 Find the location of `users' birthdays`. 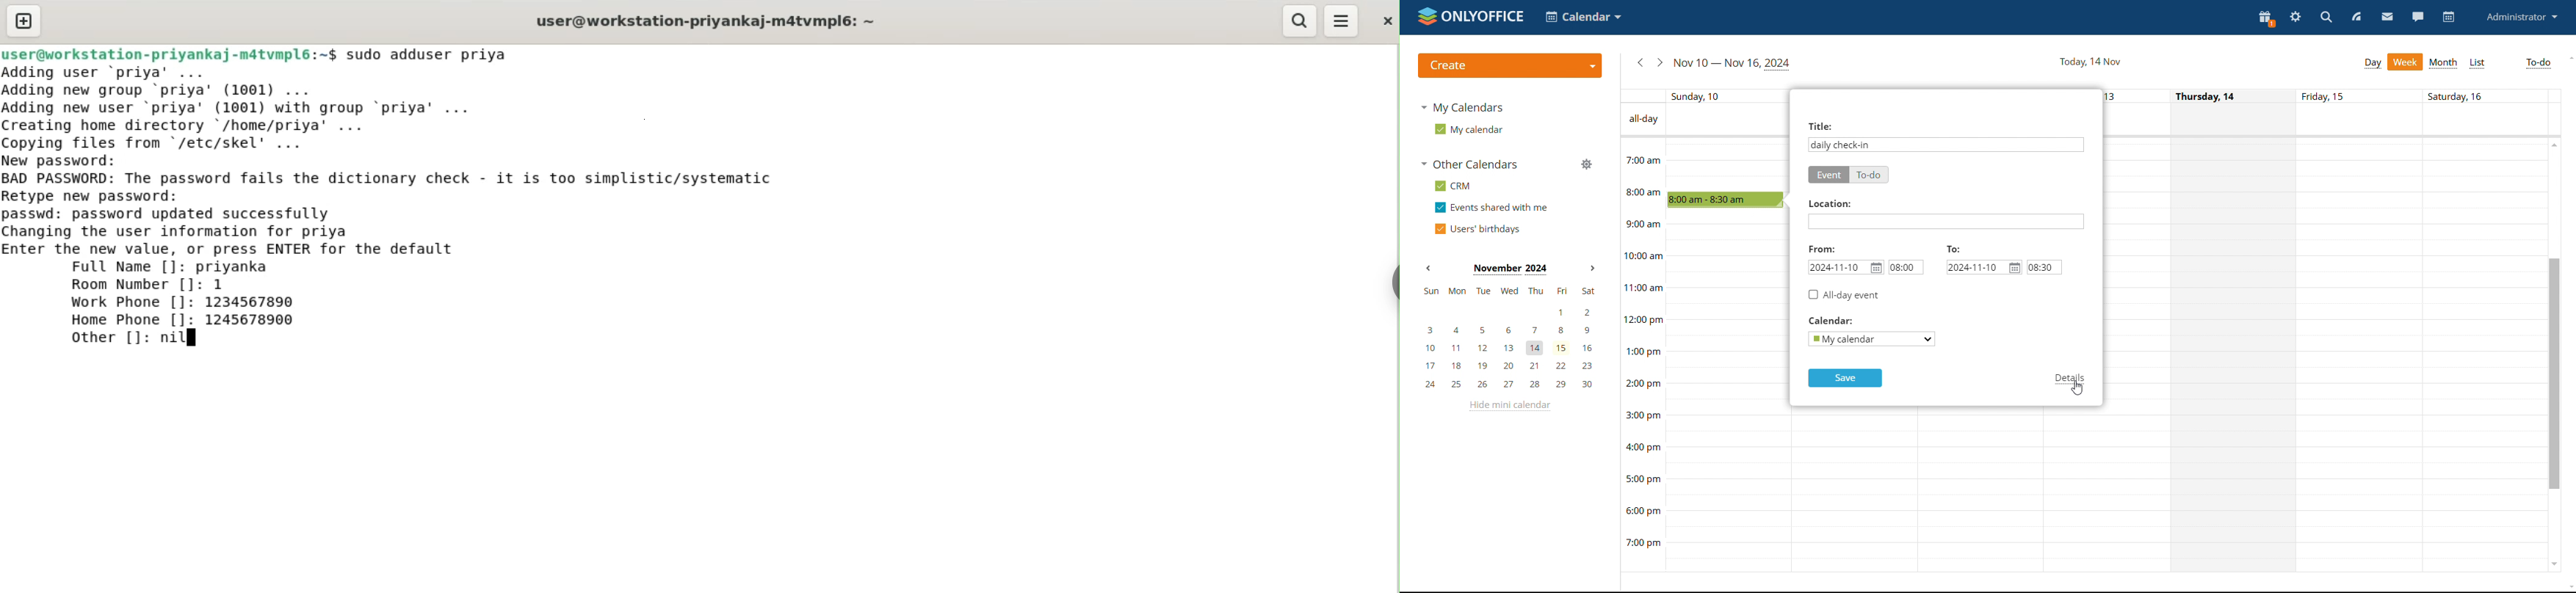

users' birthdays is located at coordinates (1477, 229).